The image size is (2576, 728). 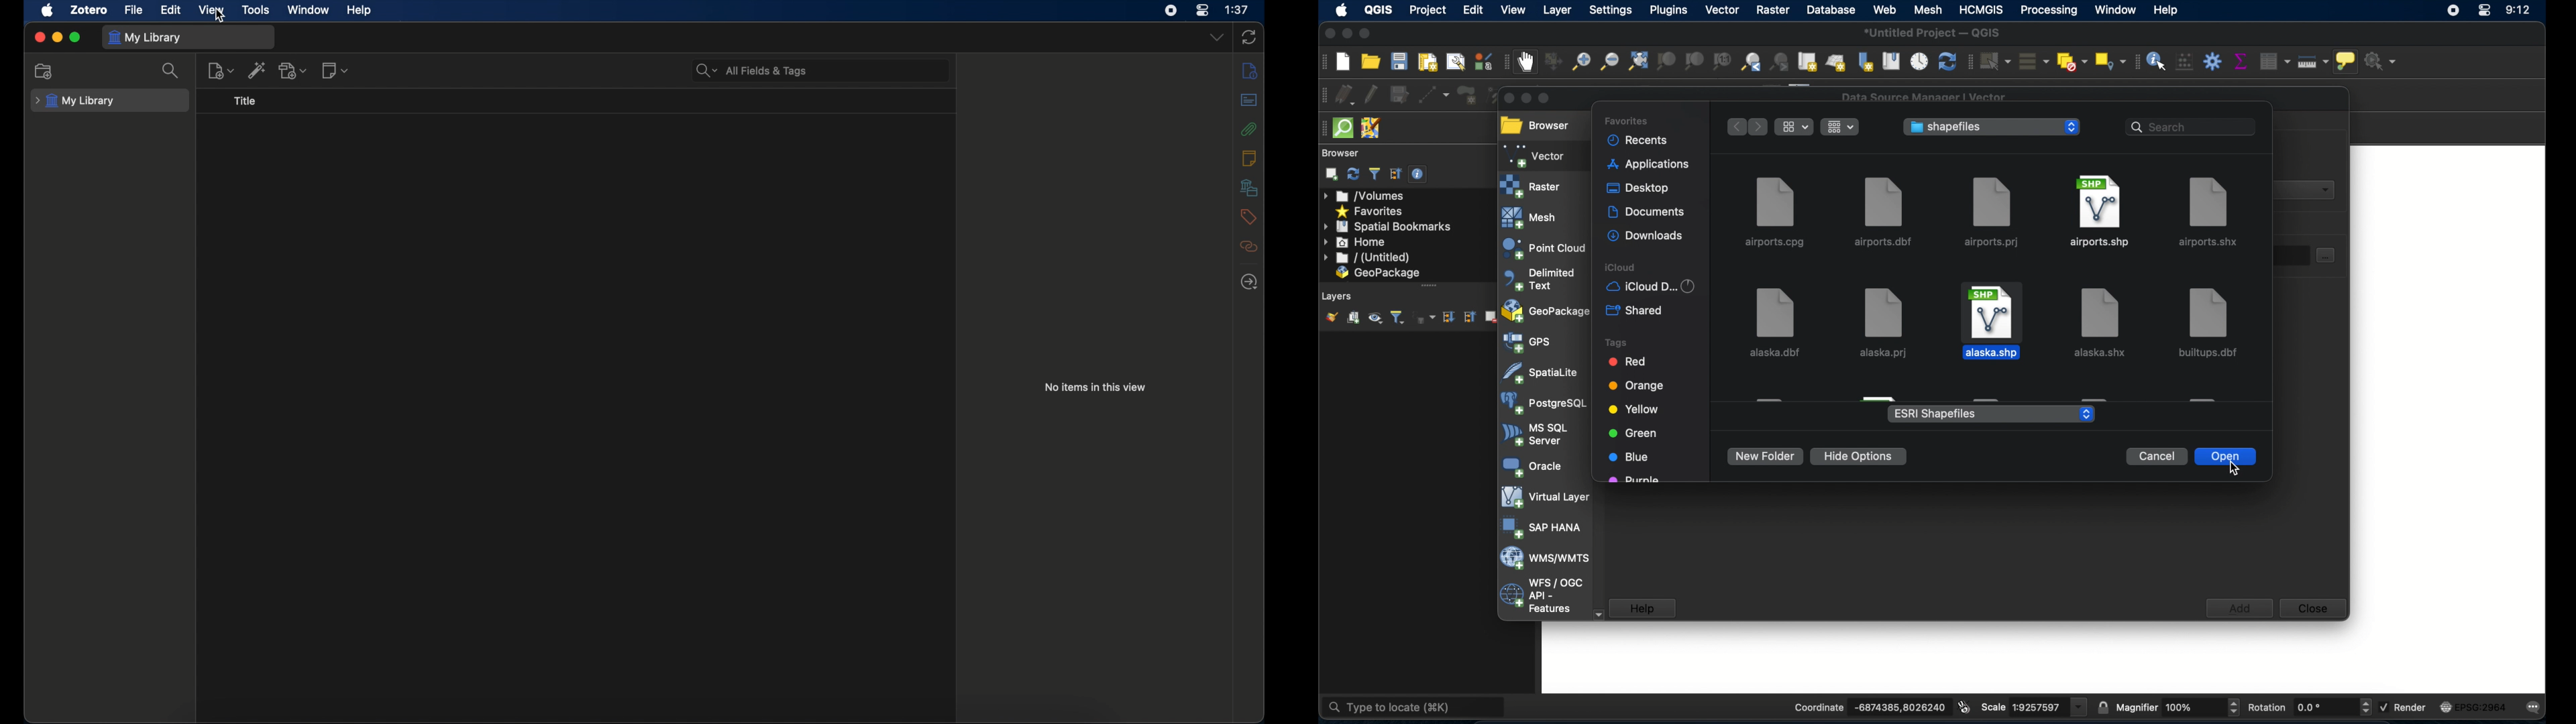 What do you see at coordinates (1931, 97) in the screenshot?
I see `Data Source manager Vector` at bounding box center [1931, 97].